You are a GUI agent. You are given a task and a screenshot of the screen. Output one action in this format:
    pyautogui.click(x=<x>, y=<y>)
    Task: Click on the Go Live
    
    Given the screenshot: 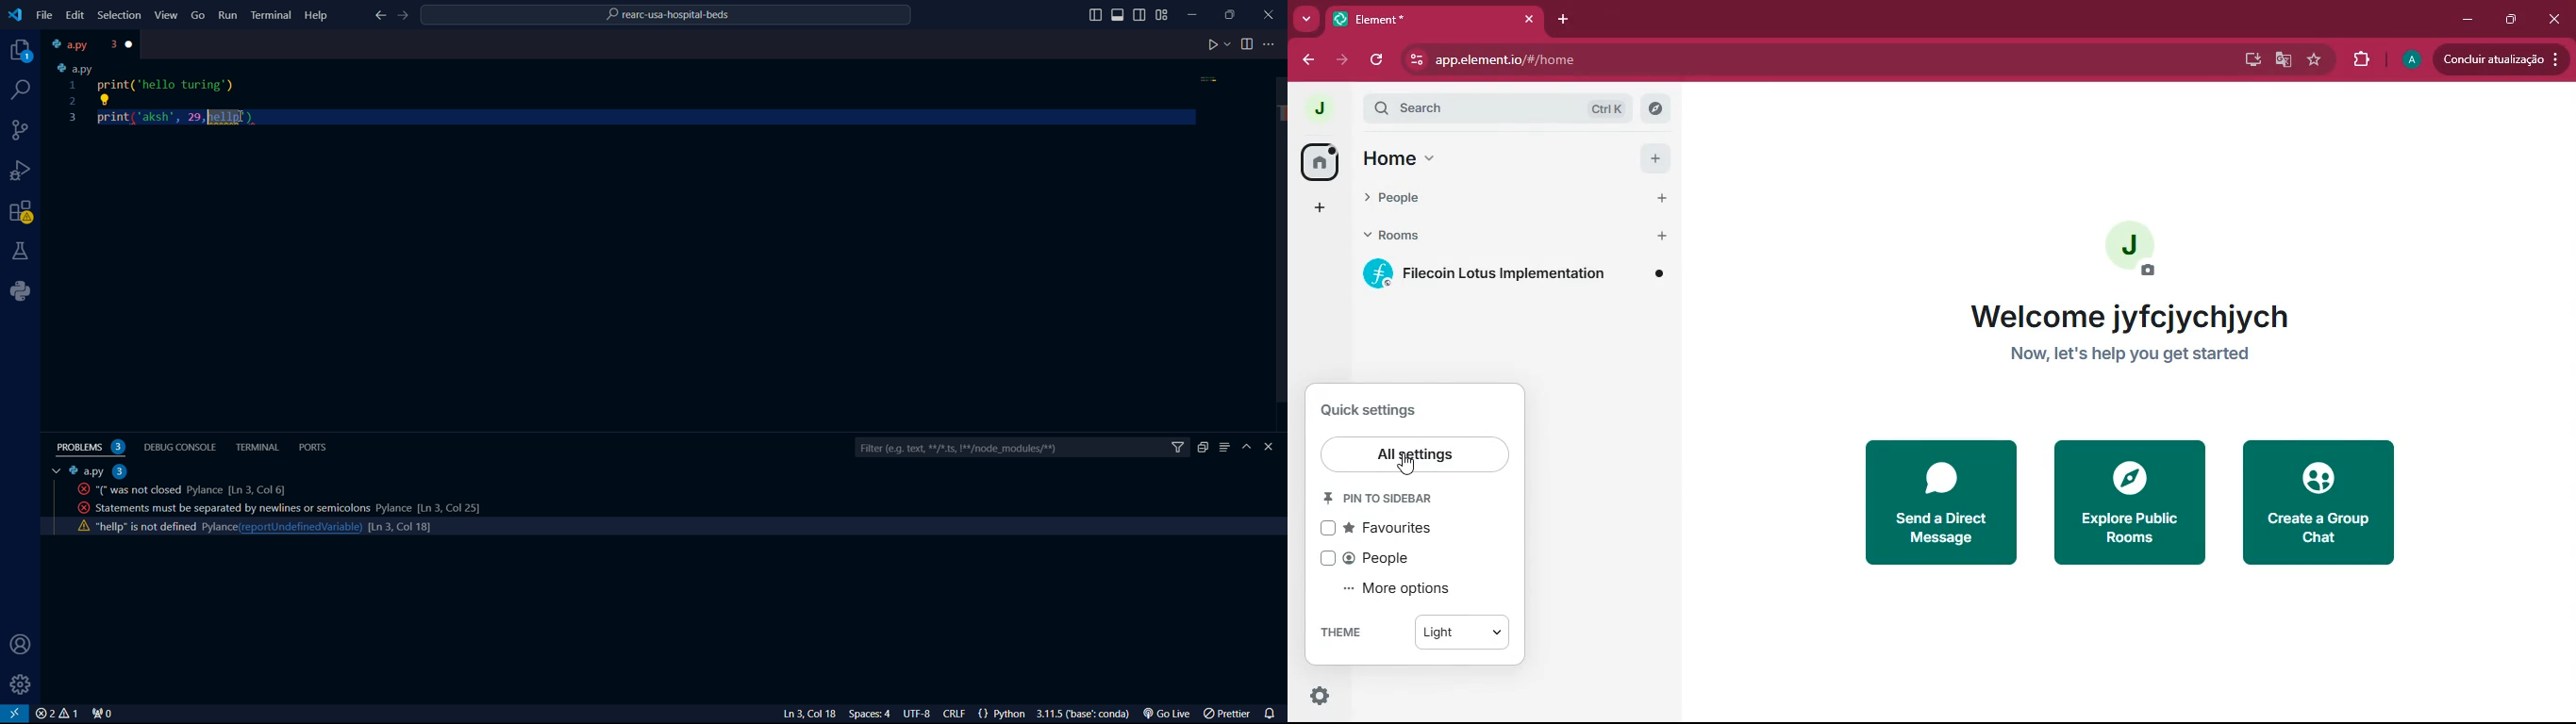 What is the action you would take?
    pyautogui.click(x=1170, y=714)
    